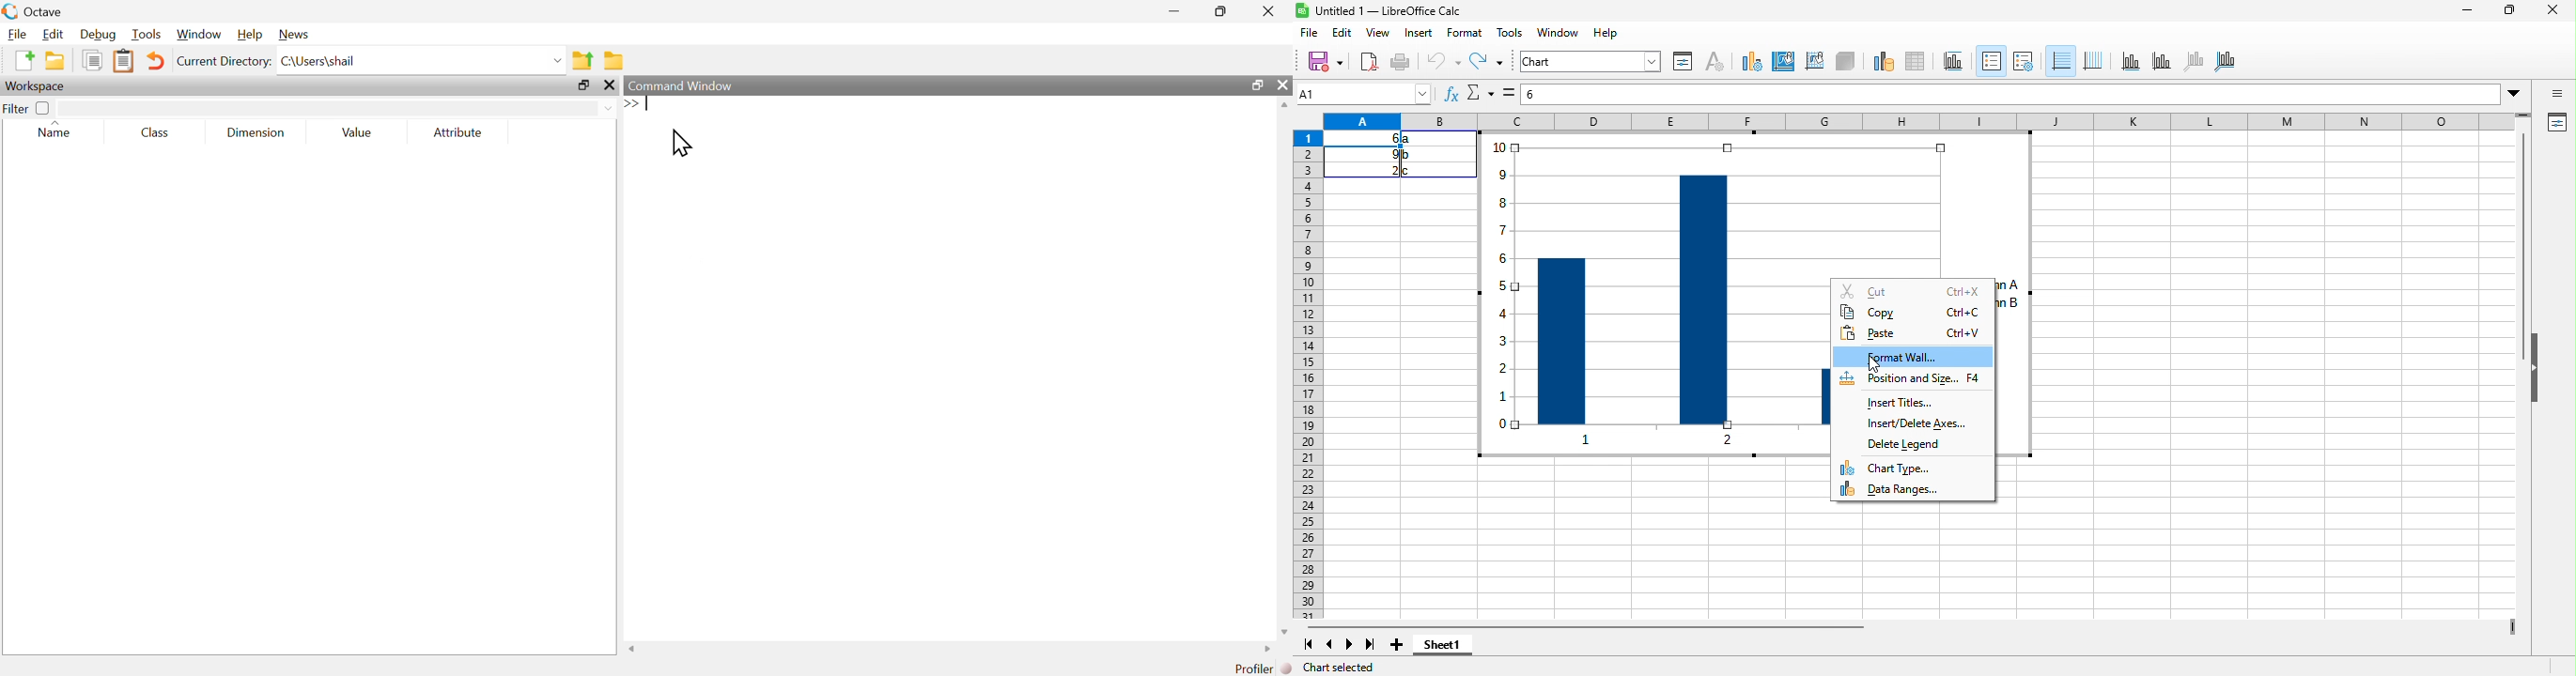 This screenshot has height=700, width=2576. Describe the element at coordinates (1918, 62) in the screenshot. I see `data table` at that location.